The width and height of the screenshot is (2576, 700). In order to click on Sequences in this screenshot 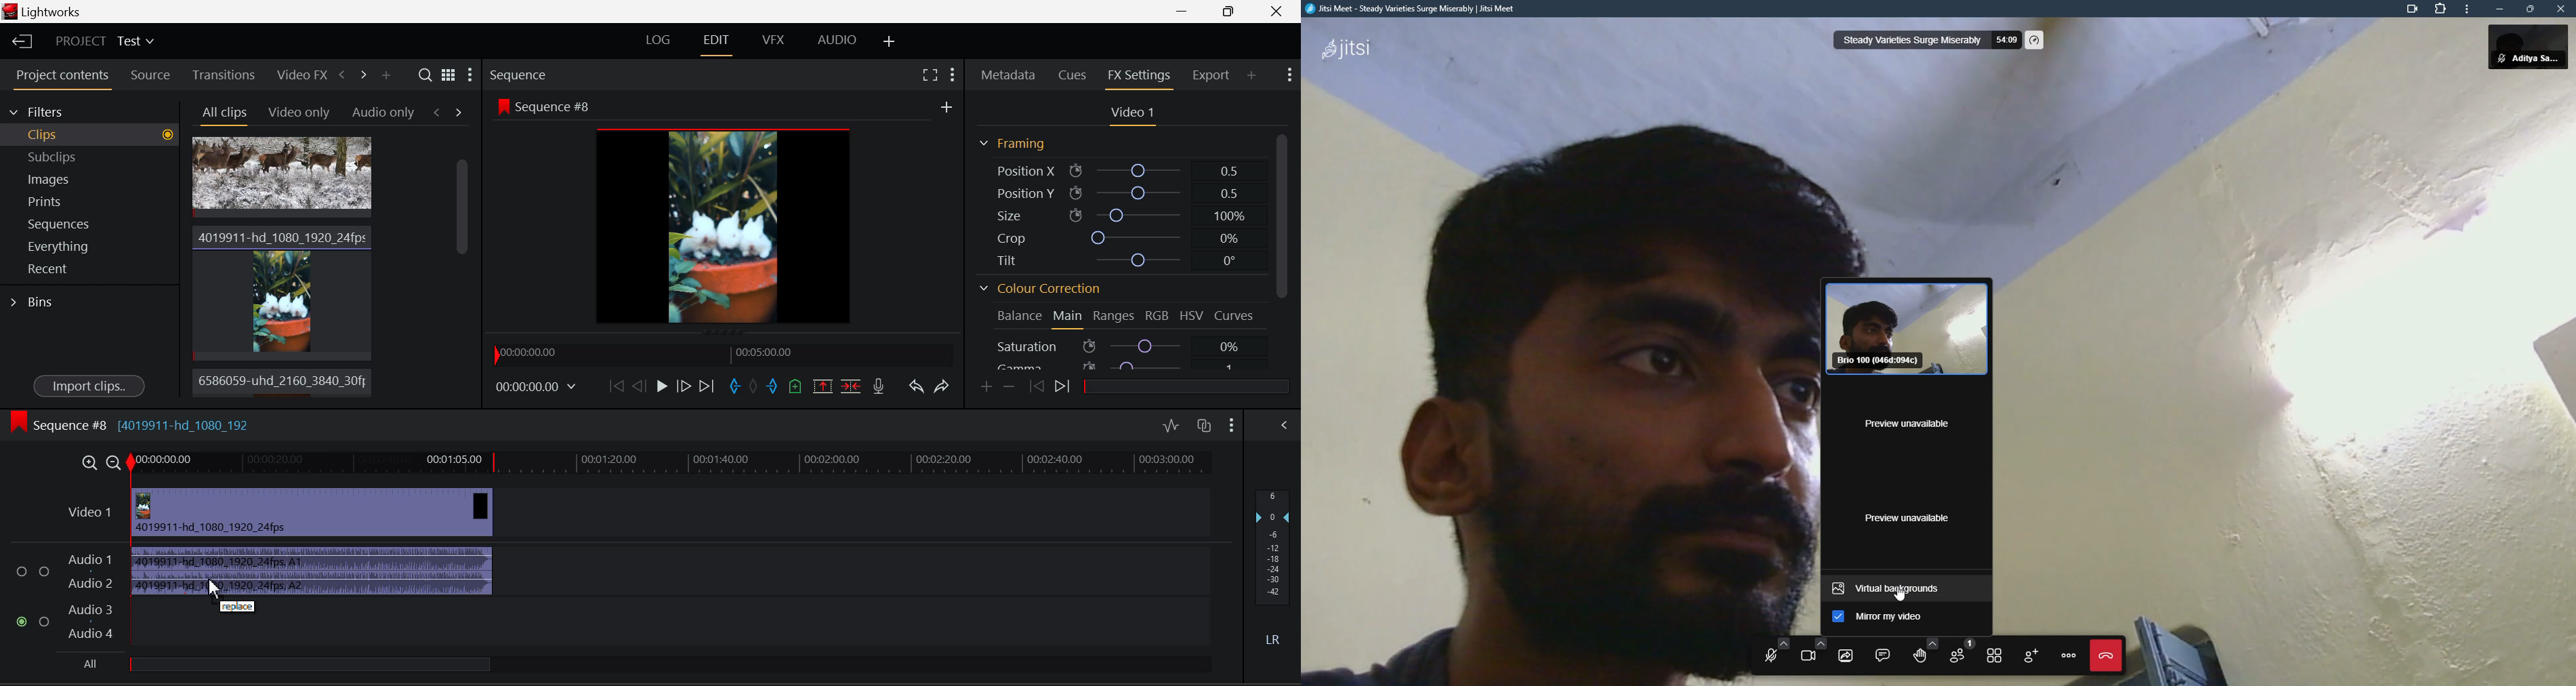, I will do `click(91, 223)`.